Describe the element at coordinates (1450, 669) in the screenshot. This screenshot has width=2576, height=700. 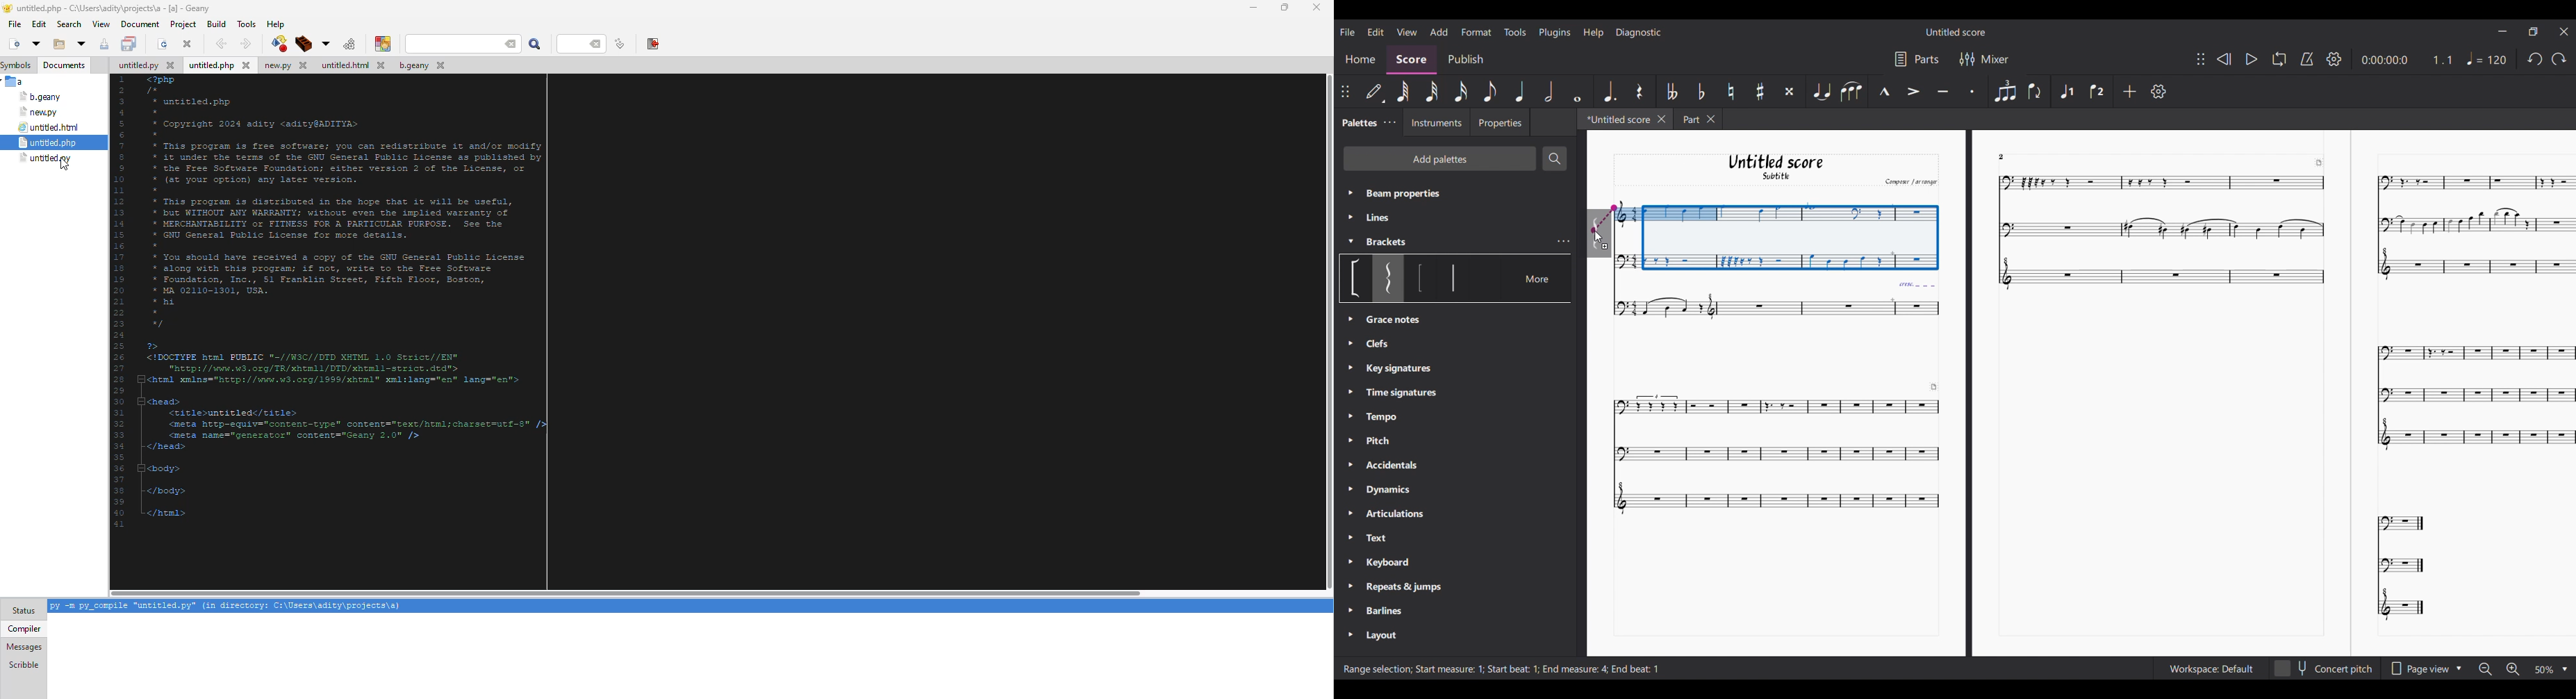
I see `start measure 1 ;` at that location.